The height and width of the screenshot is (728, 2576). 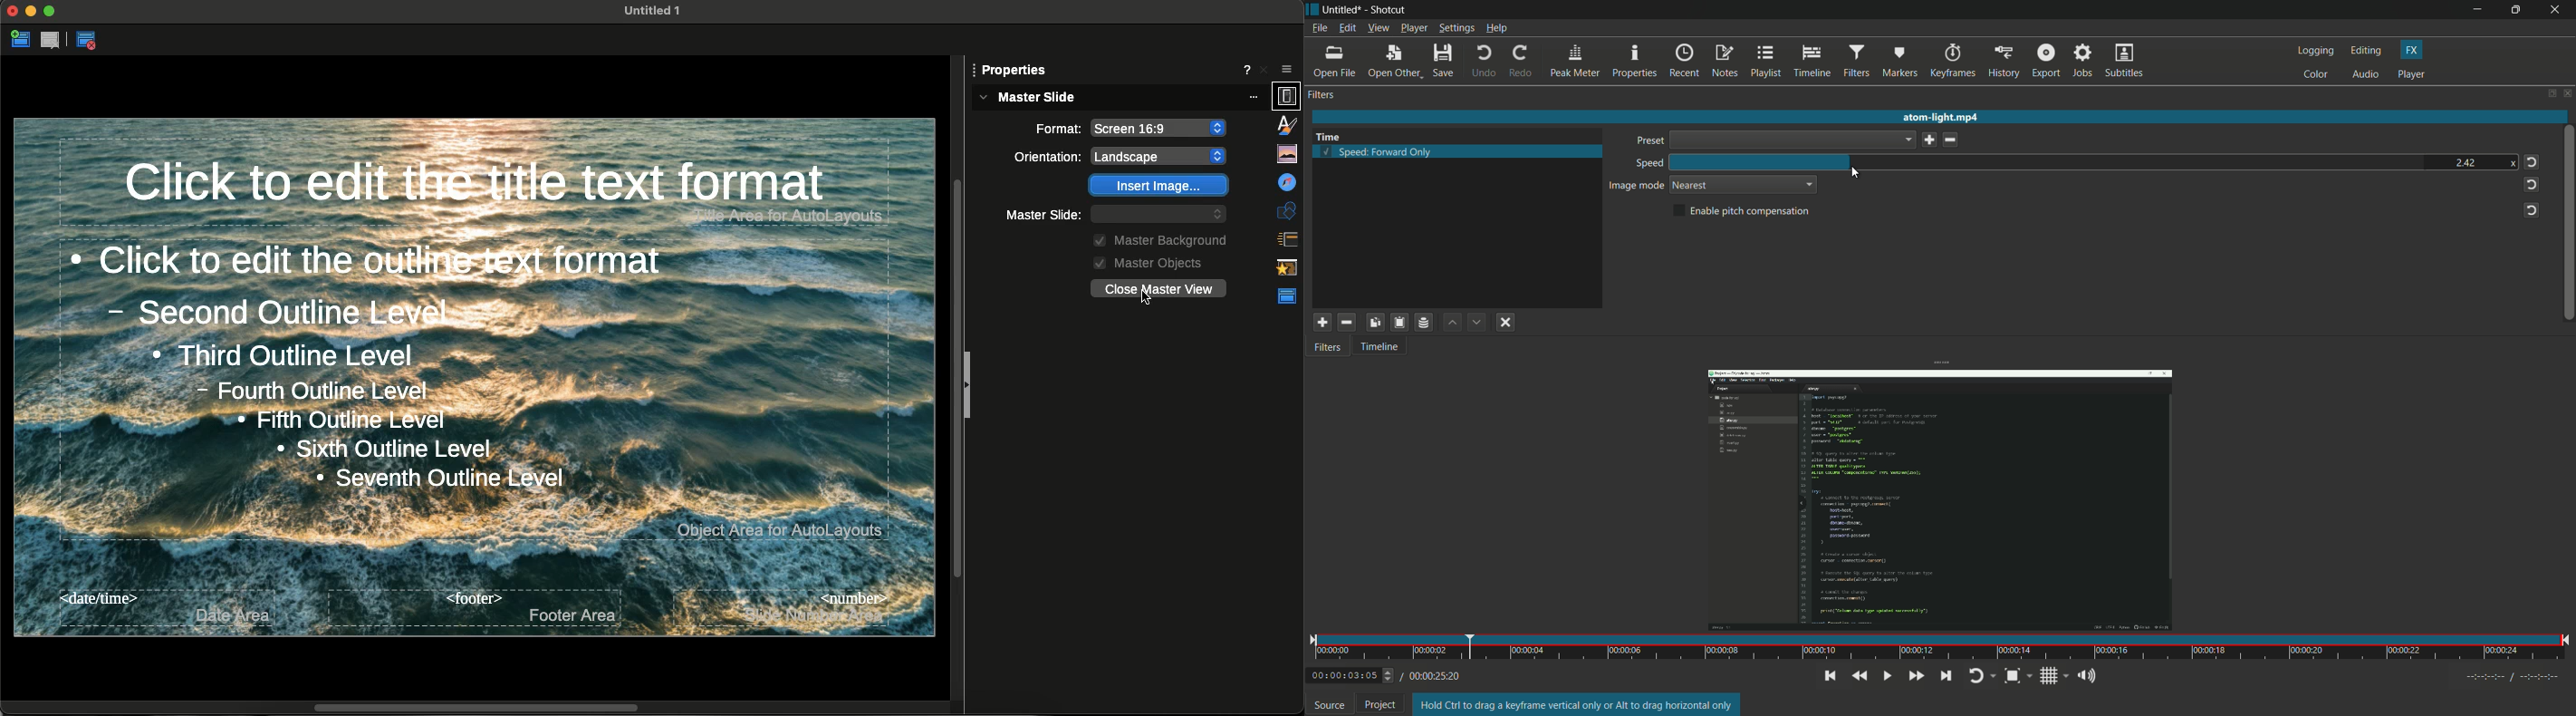 I want to click on Slide transition, so click(x=1288, y=207).